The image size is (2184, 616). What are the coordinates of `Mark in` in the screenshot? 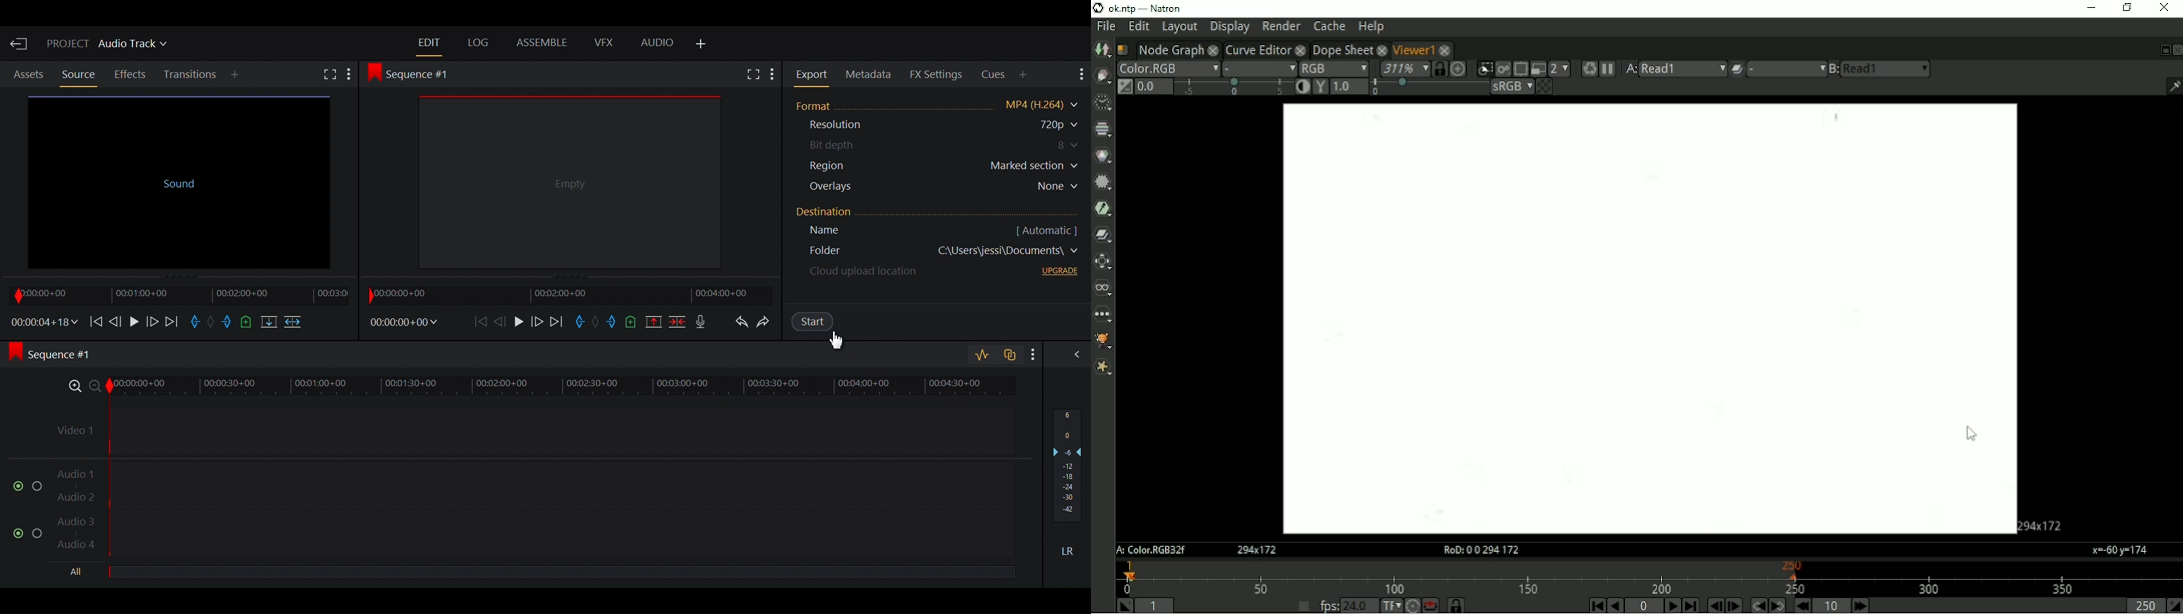 It's located at (196, 323).